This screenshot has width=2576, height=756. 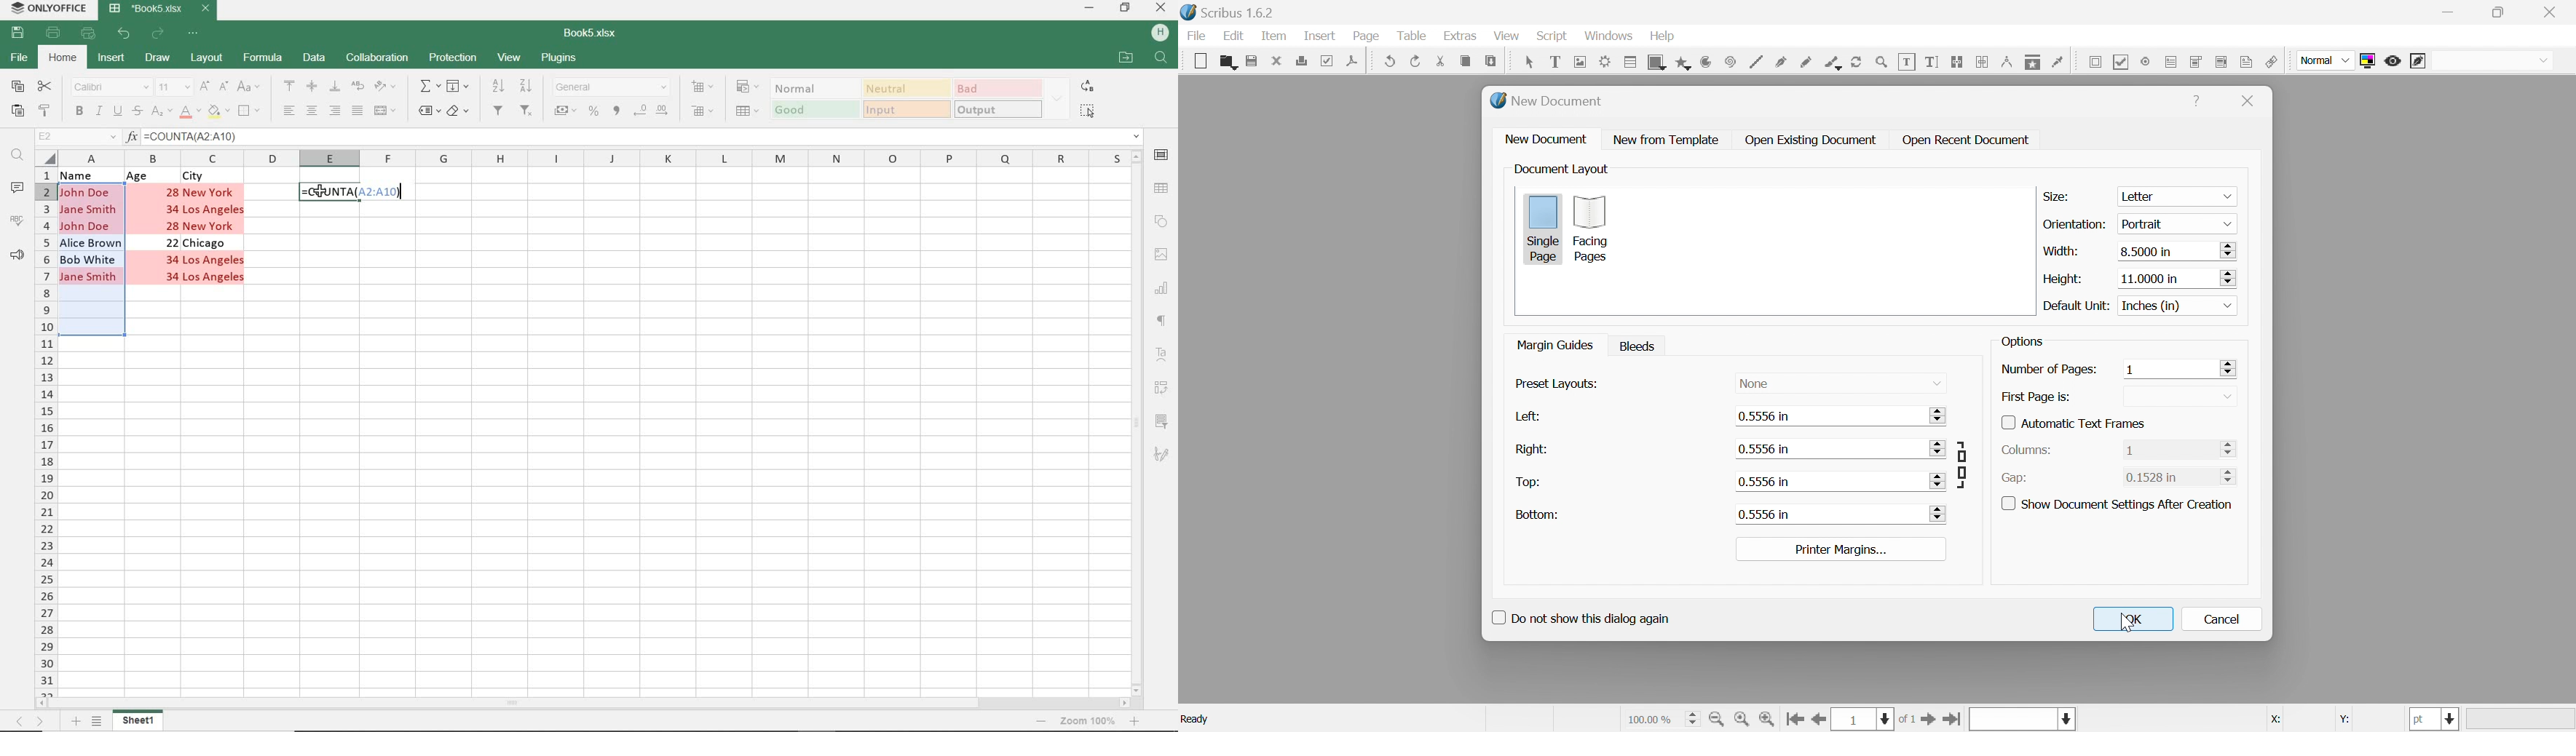 What do you see at coordinates (1881, 62) in the screenshot?
I see `zoom in / zoom out` at bounding box center [1881, 62].